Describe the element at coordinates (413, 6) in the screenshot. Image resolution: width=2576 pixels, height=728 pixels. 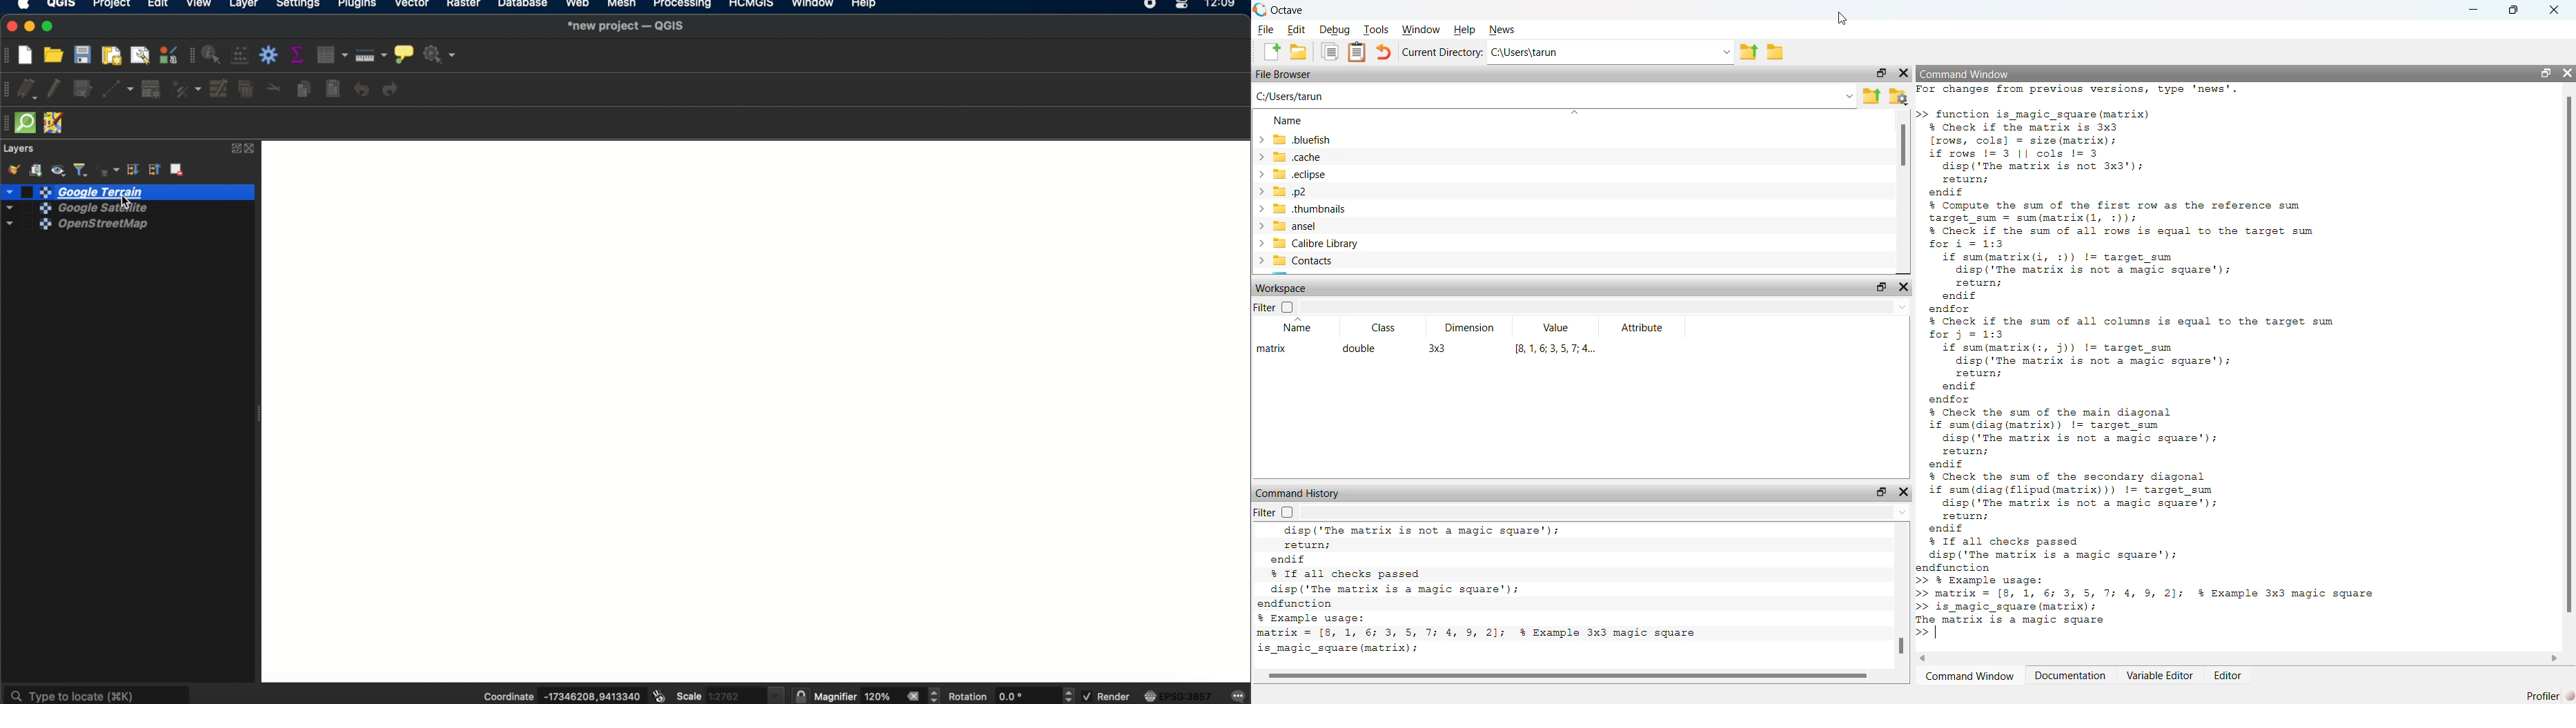
I see `vector` at that location.